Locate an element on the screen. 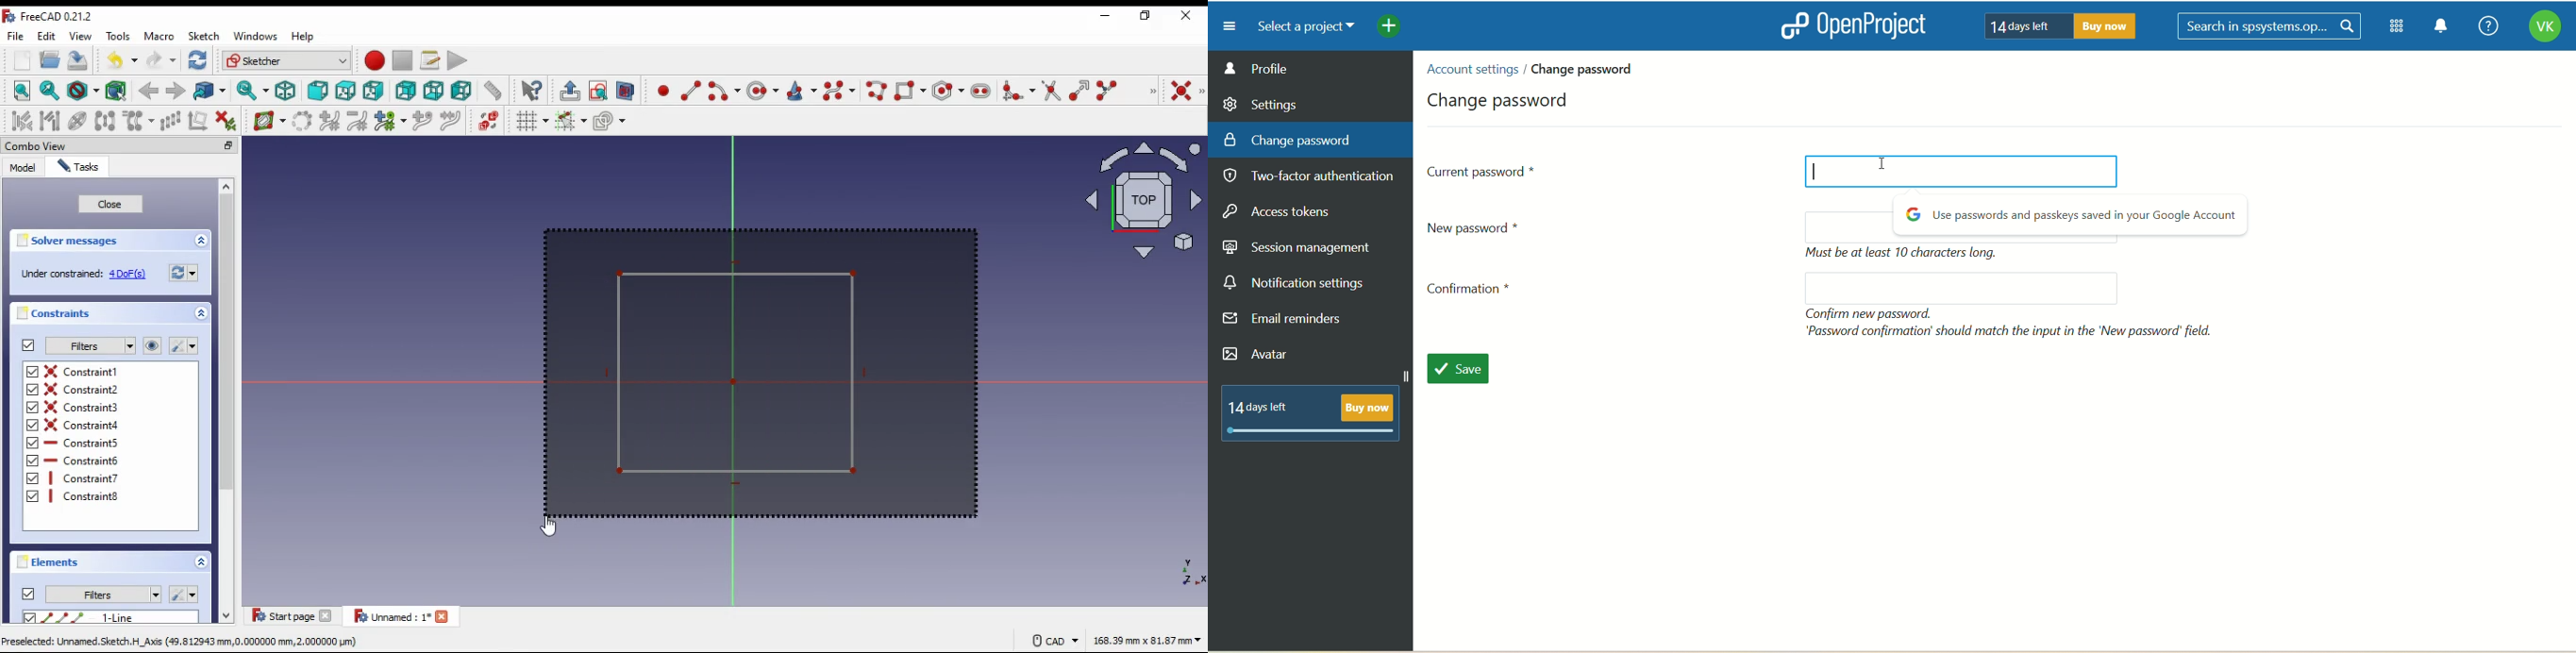 This screenshot has width=2576, height=672. blank space is located at coordinates (1954, 288).